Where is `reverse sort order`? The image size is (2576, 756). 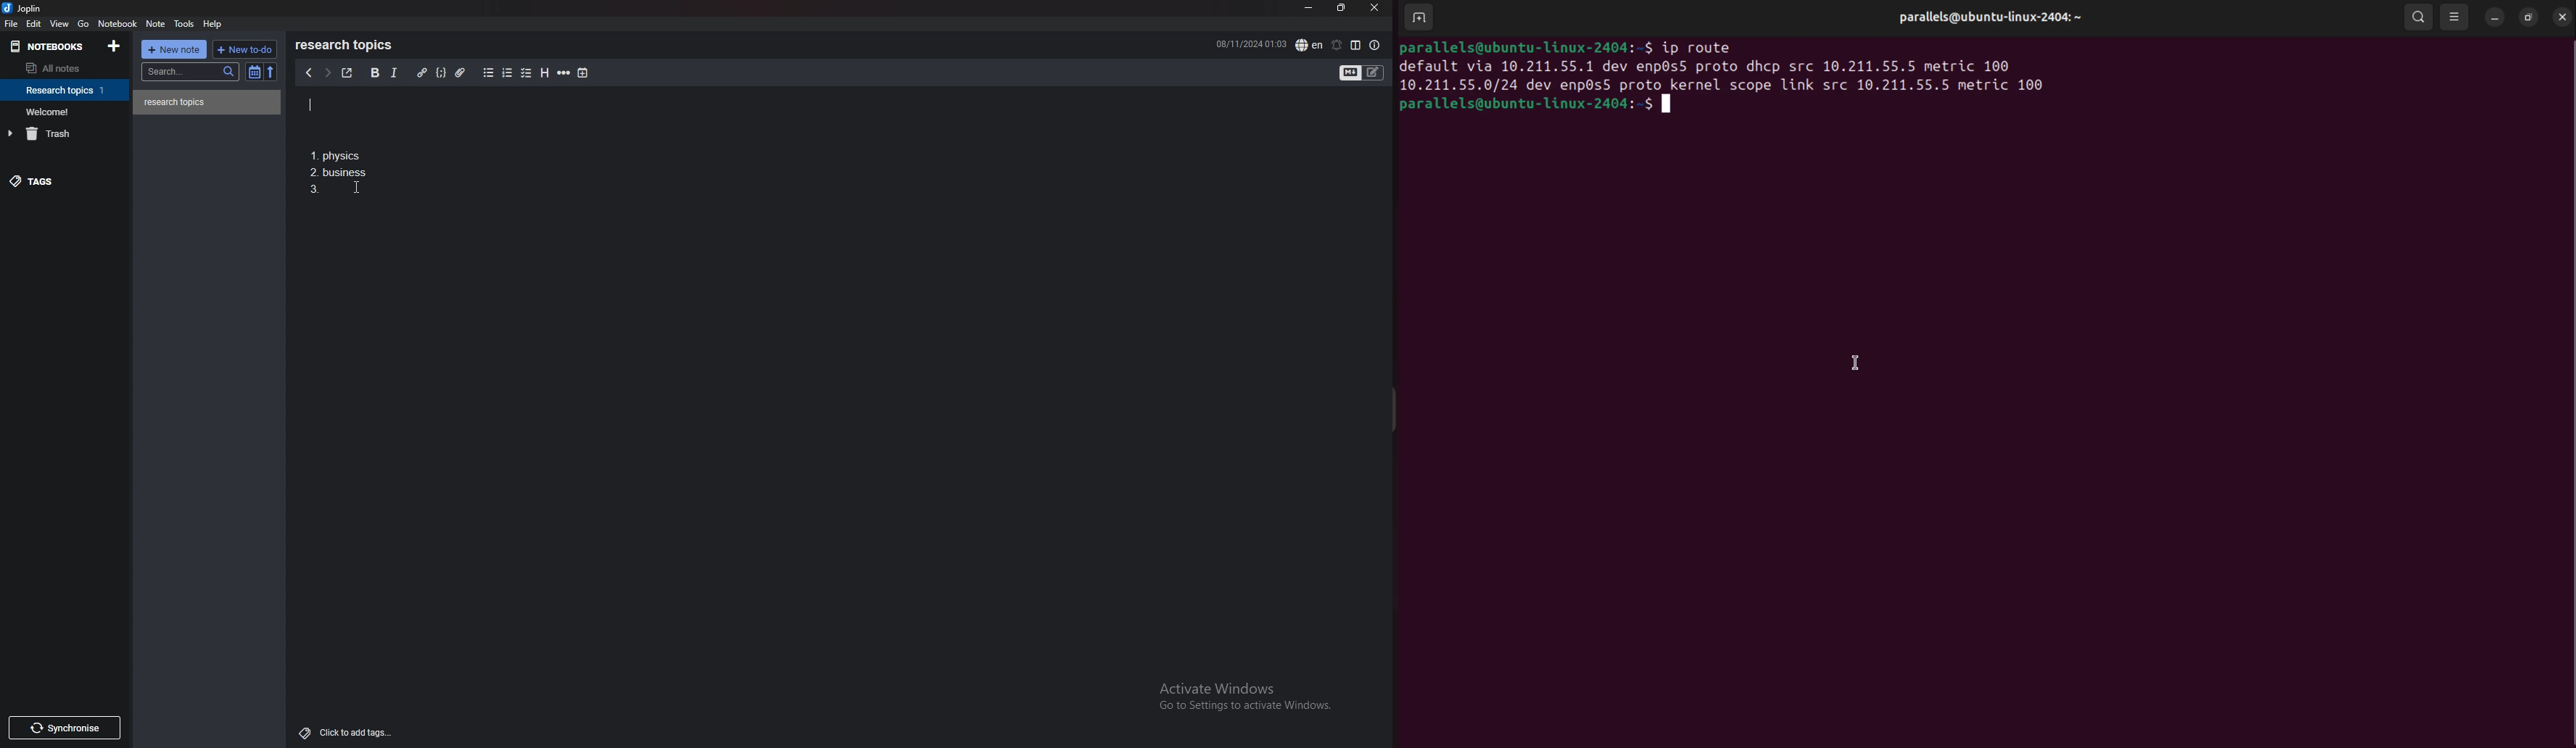
reverse sort order is located at coordinates (270, 72).